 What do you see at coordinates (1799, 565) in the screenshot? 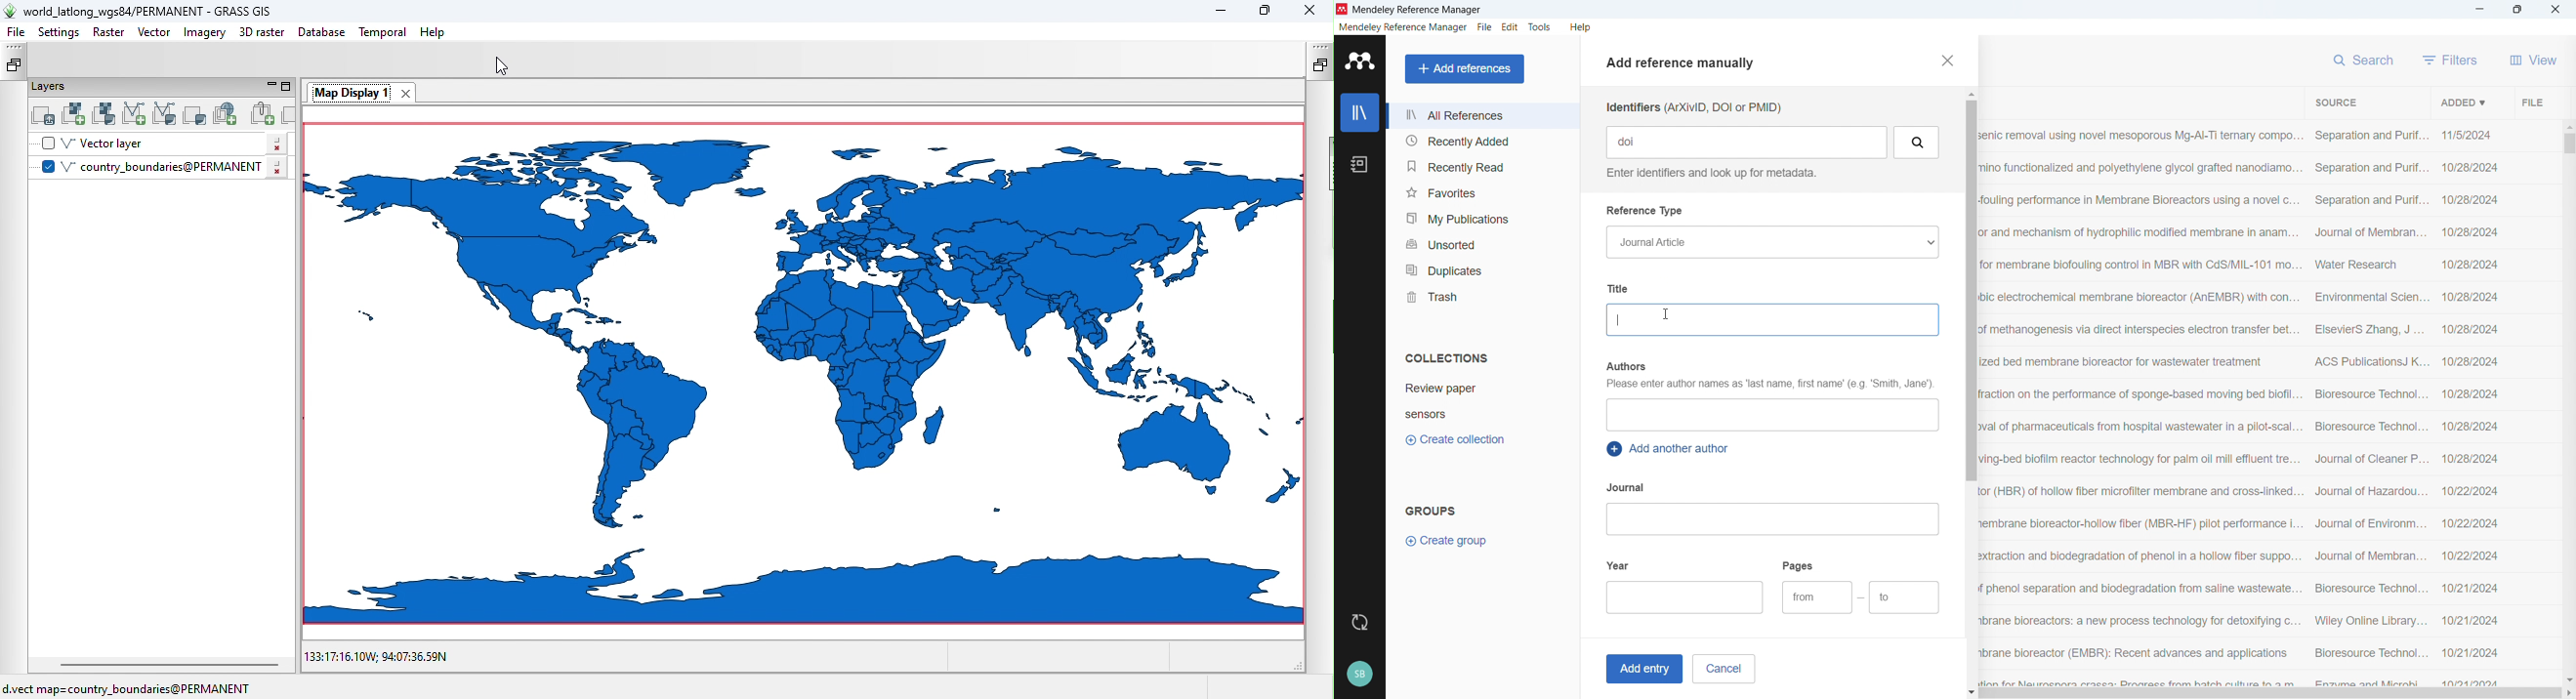
I see `pages` at bounding box center [1799, 565].